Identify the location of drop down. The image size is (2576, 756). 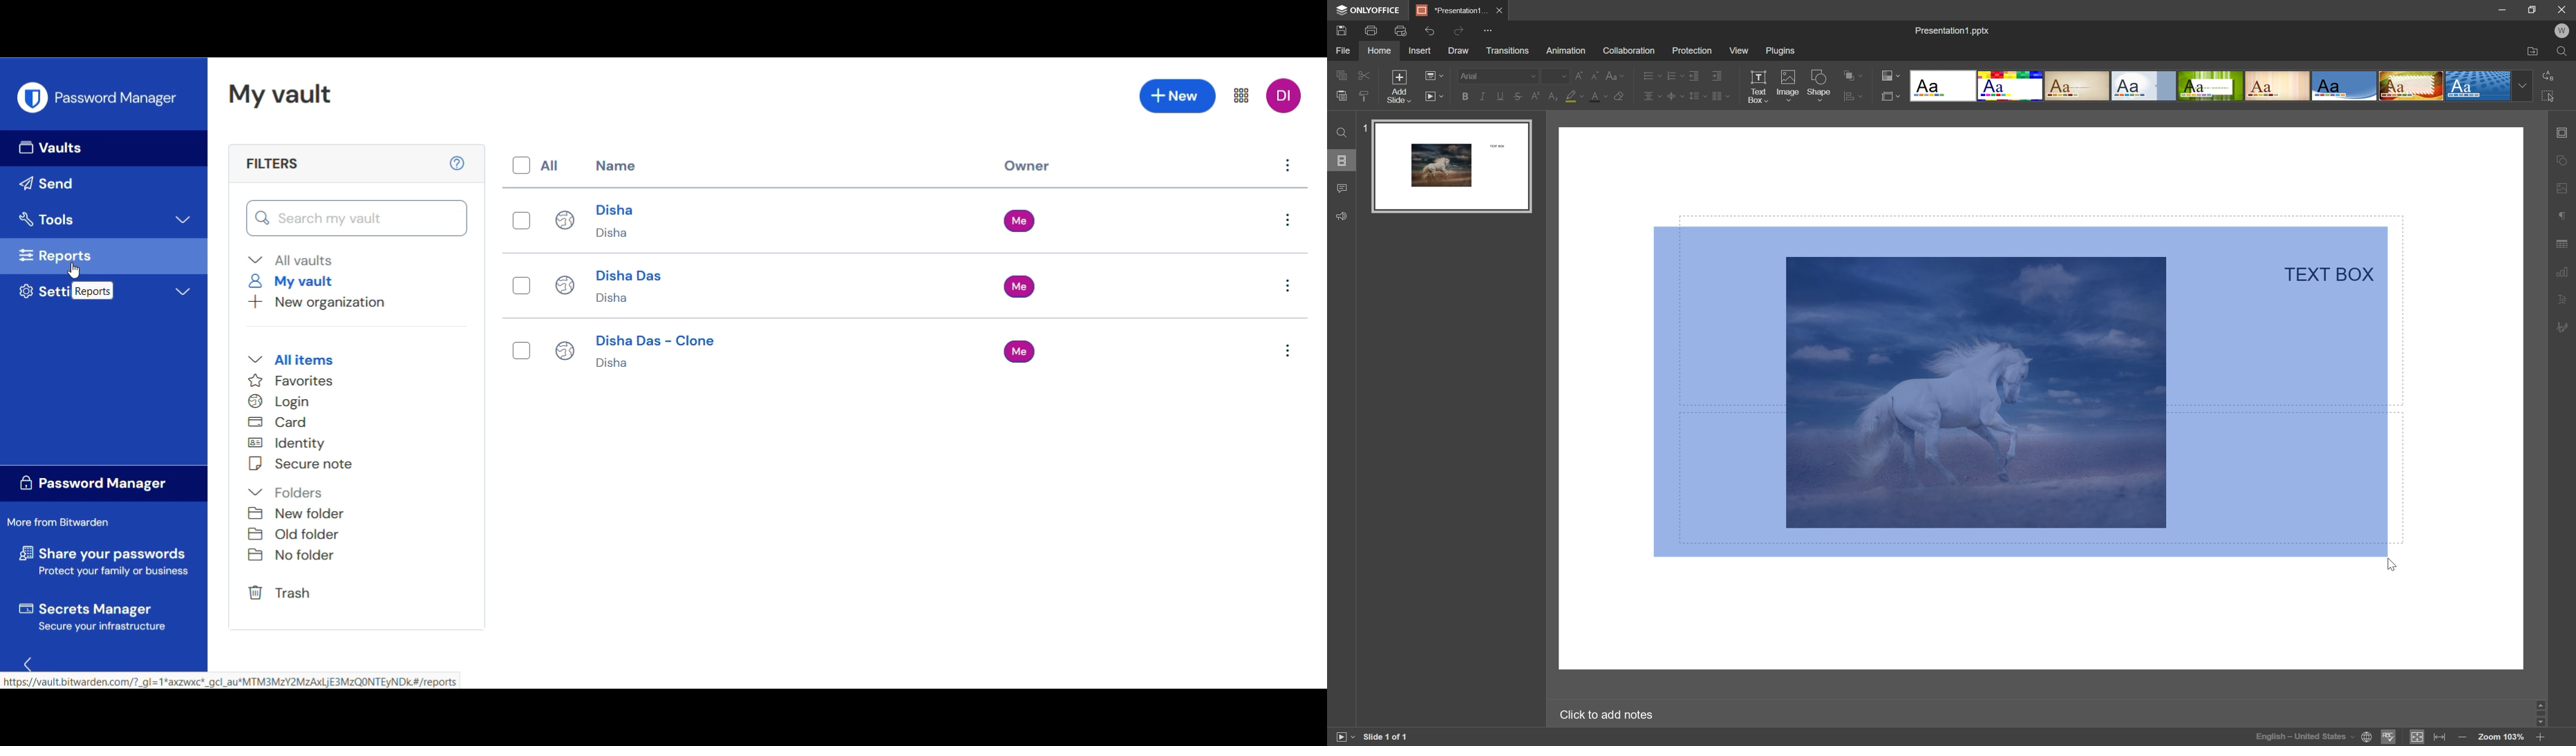
(2523, 86).